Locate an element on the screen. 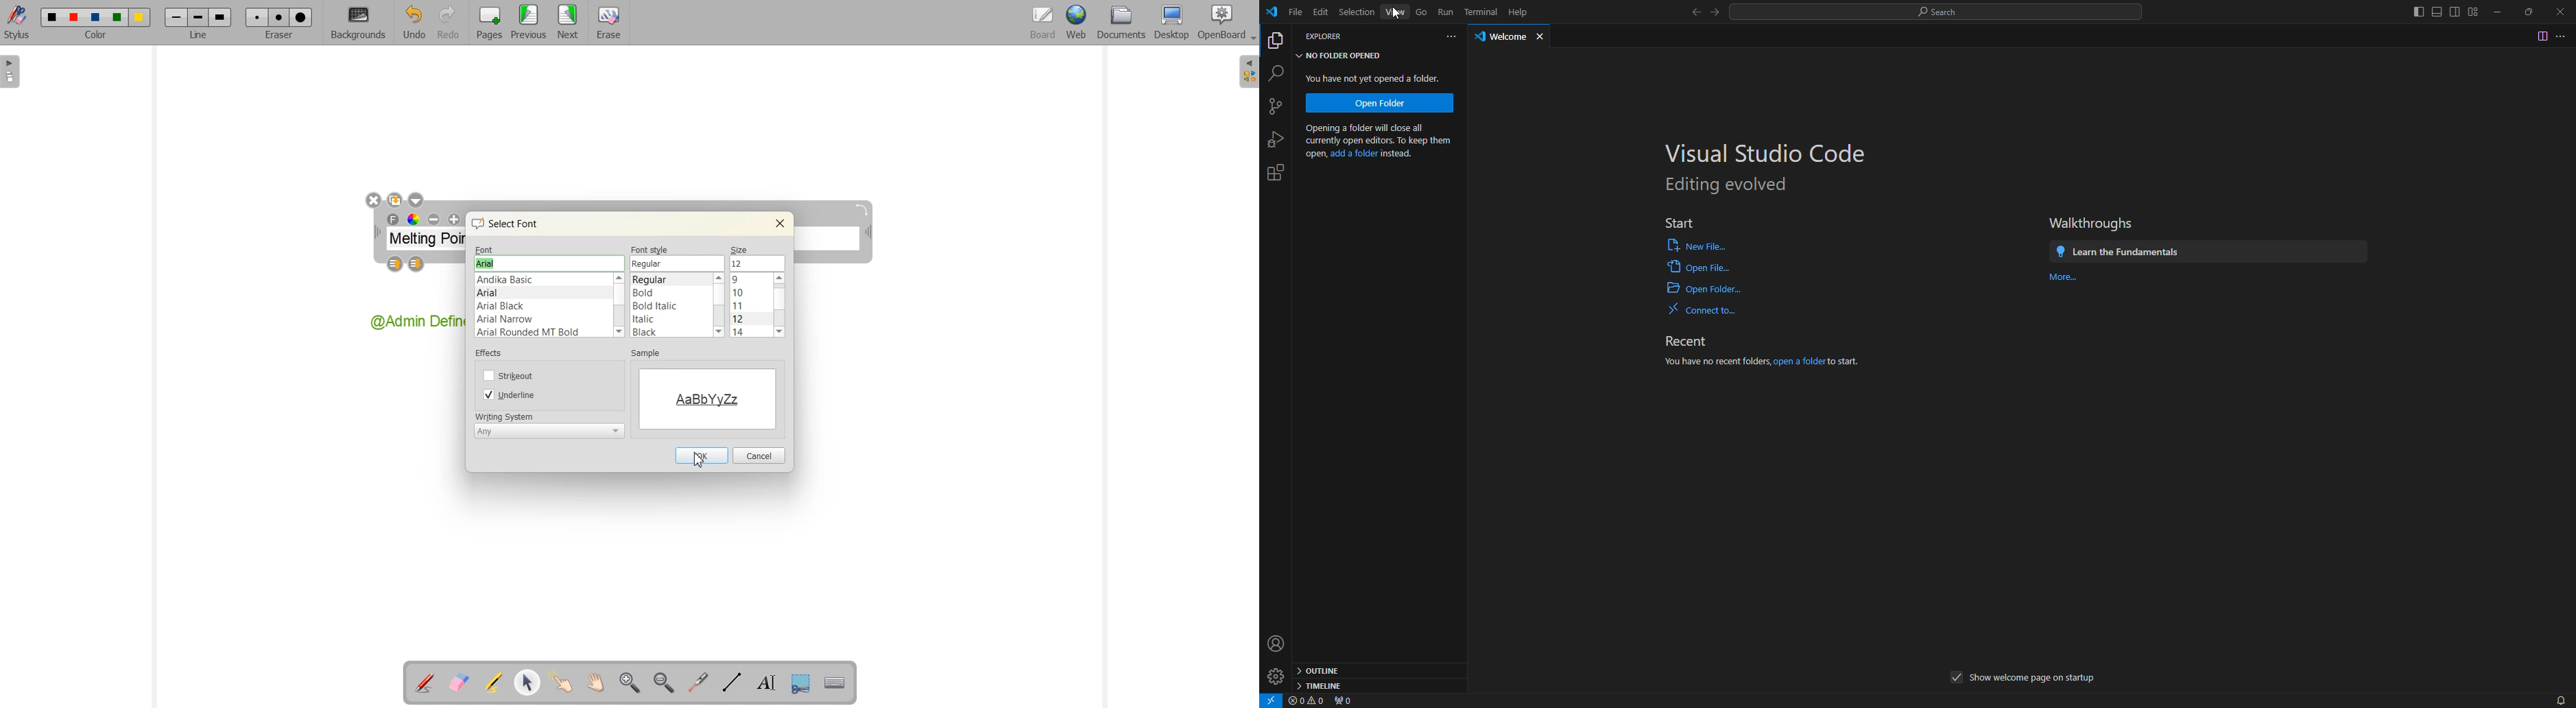 This screenshot has width=2576, height=728. restore down is located at coordinates (2531, 10).